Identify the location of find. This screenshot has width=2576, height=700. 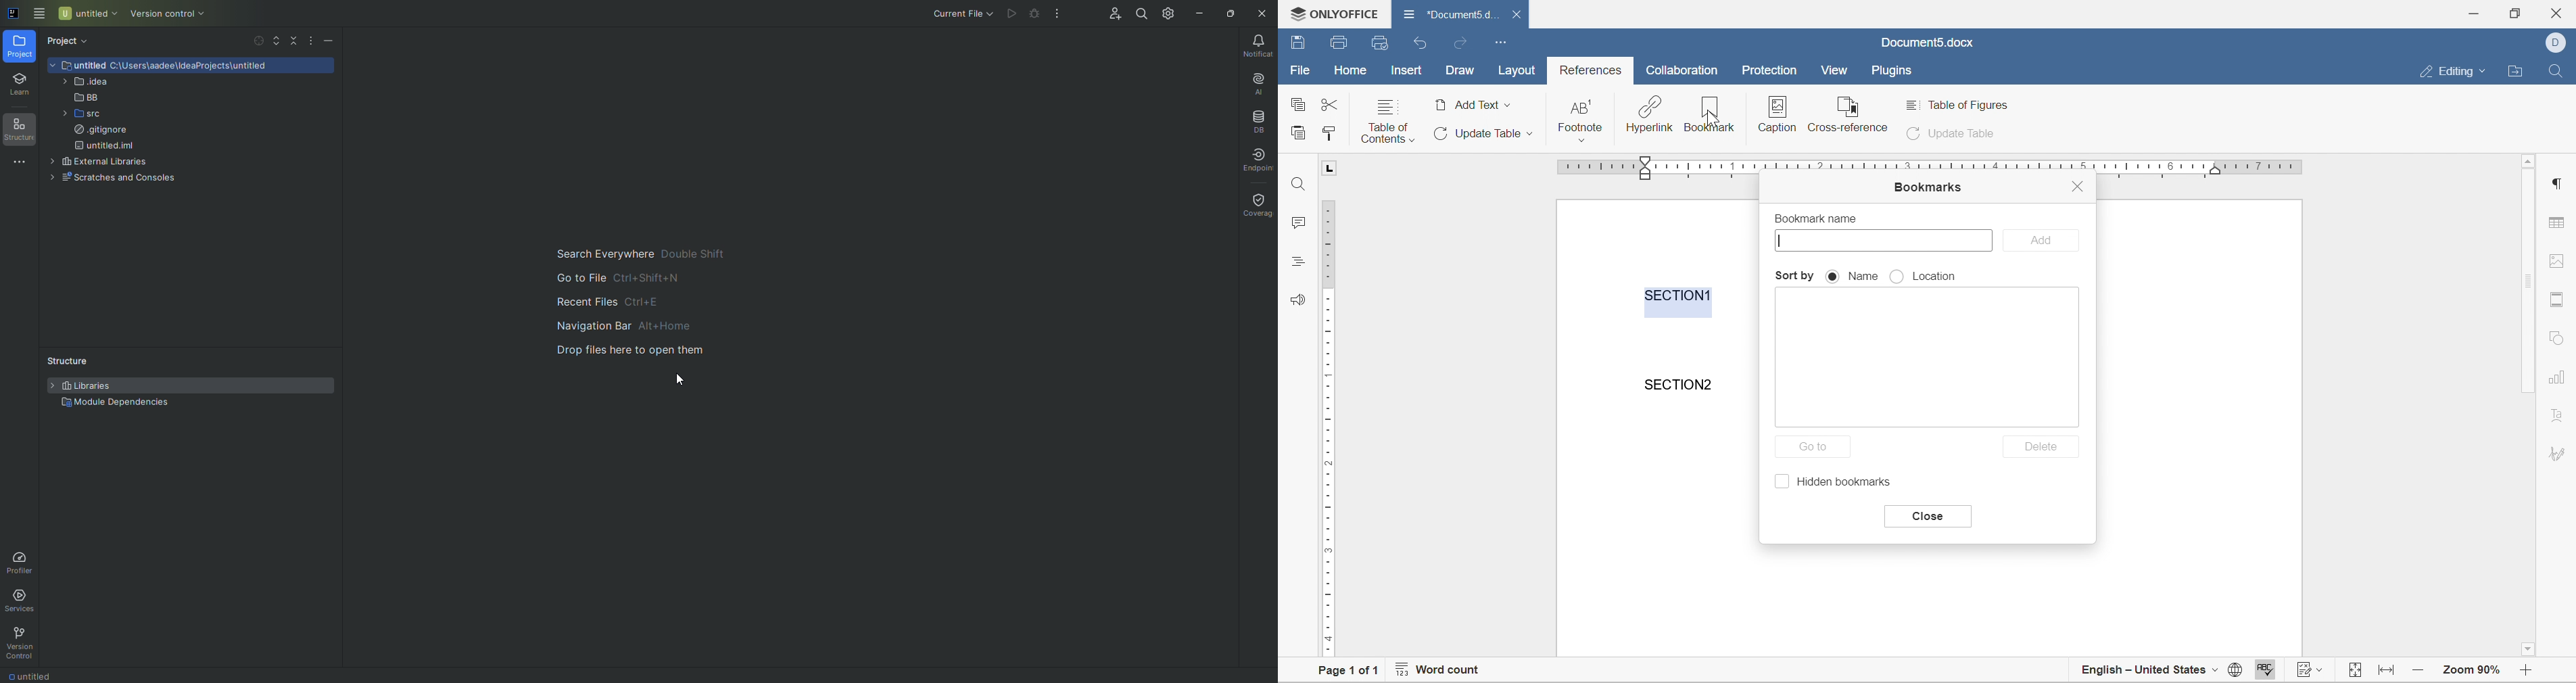
(2555, 69).